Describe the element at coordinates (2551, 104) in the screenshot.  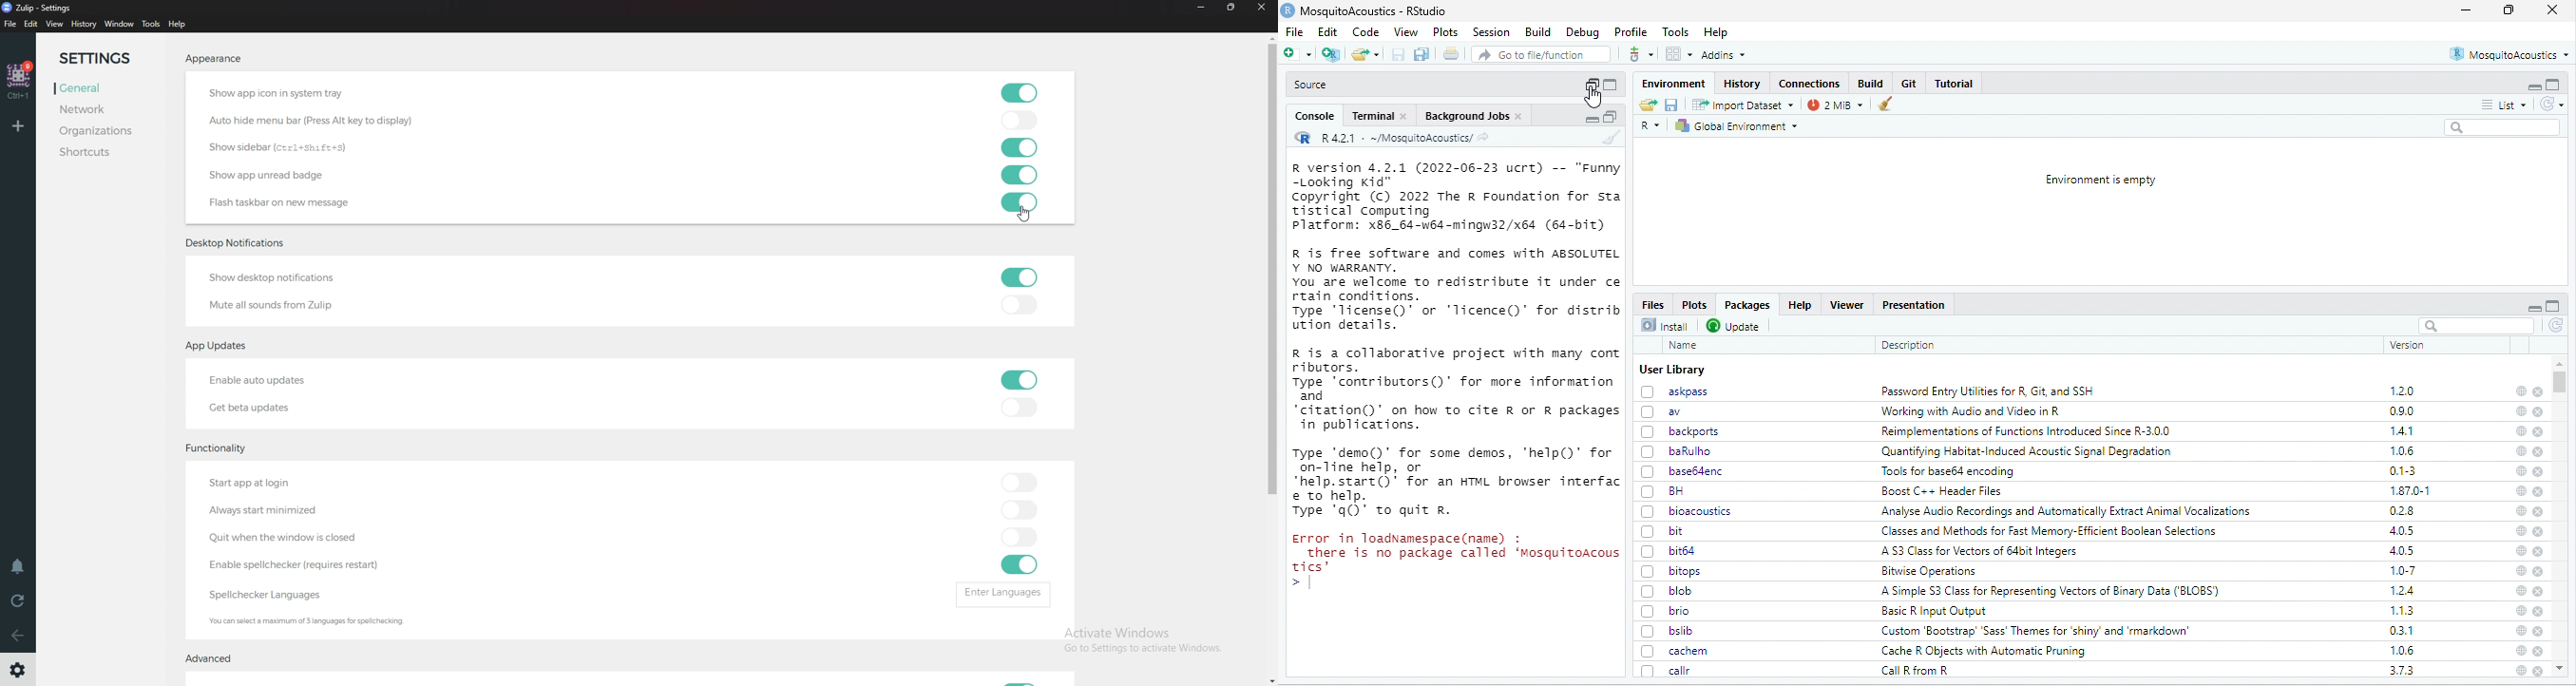
I see `Refresh` at that location.